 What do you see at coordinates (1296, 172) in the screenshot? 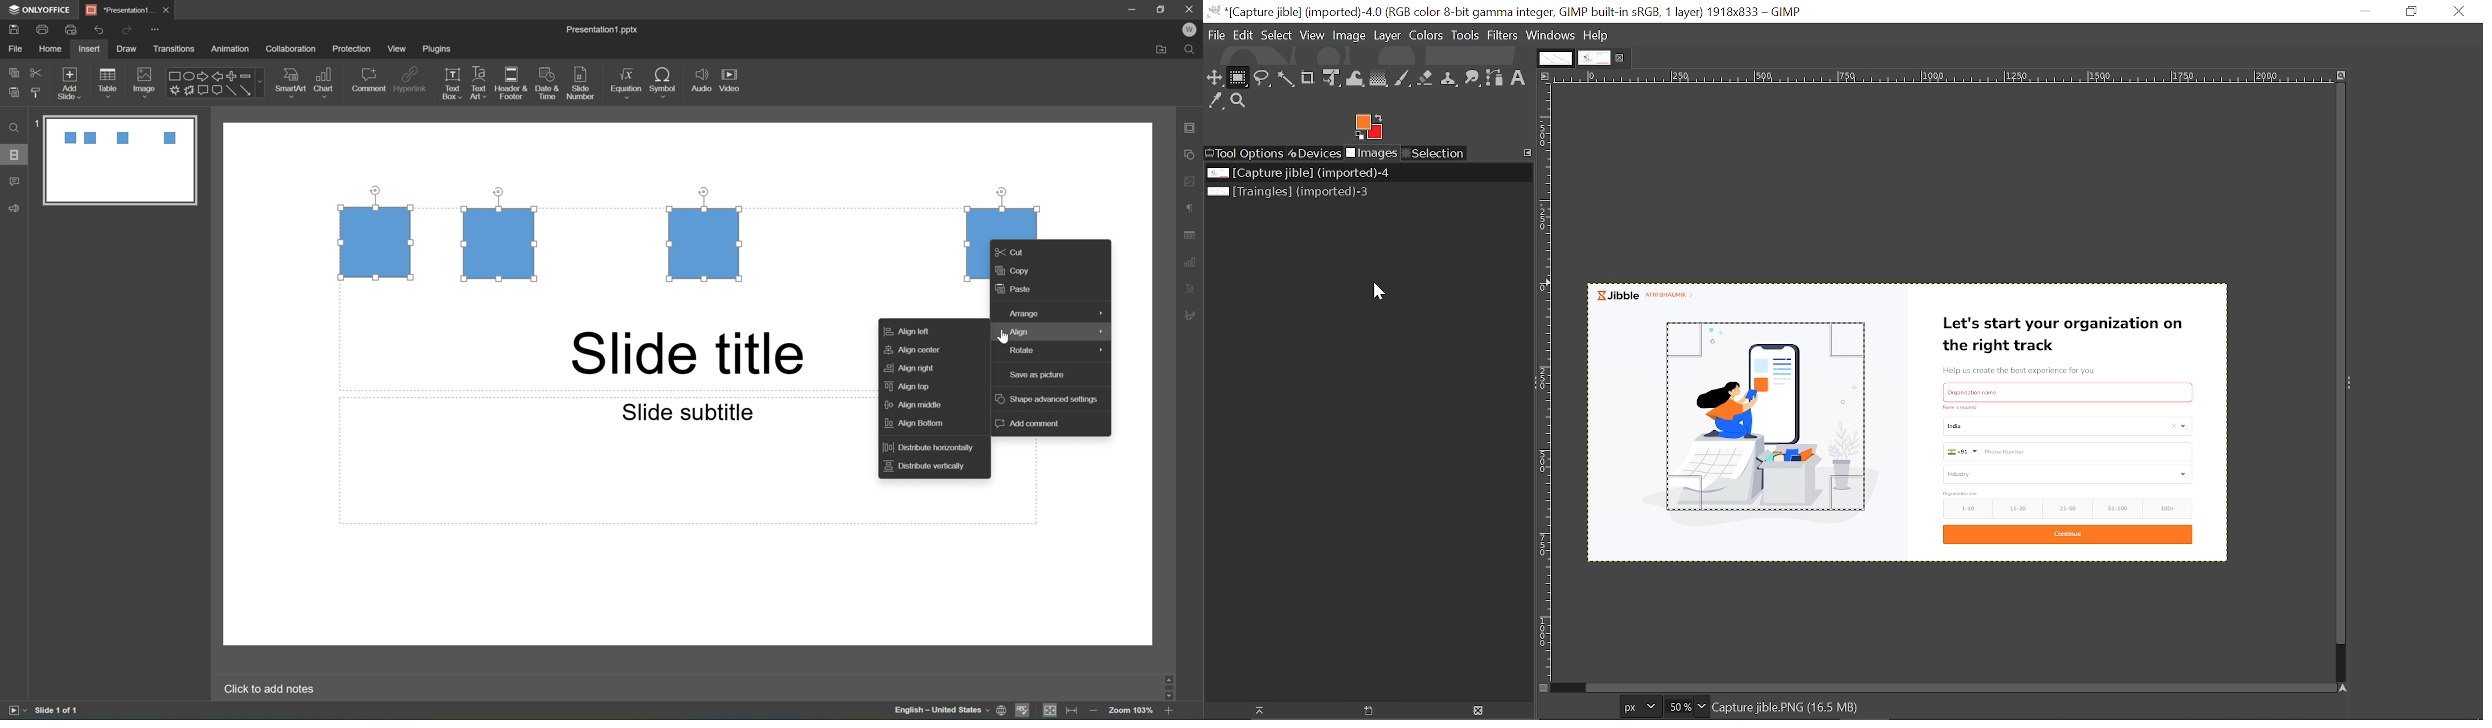
I see `Current image file` at bounding box center [1296, 172].